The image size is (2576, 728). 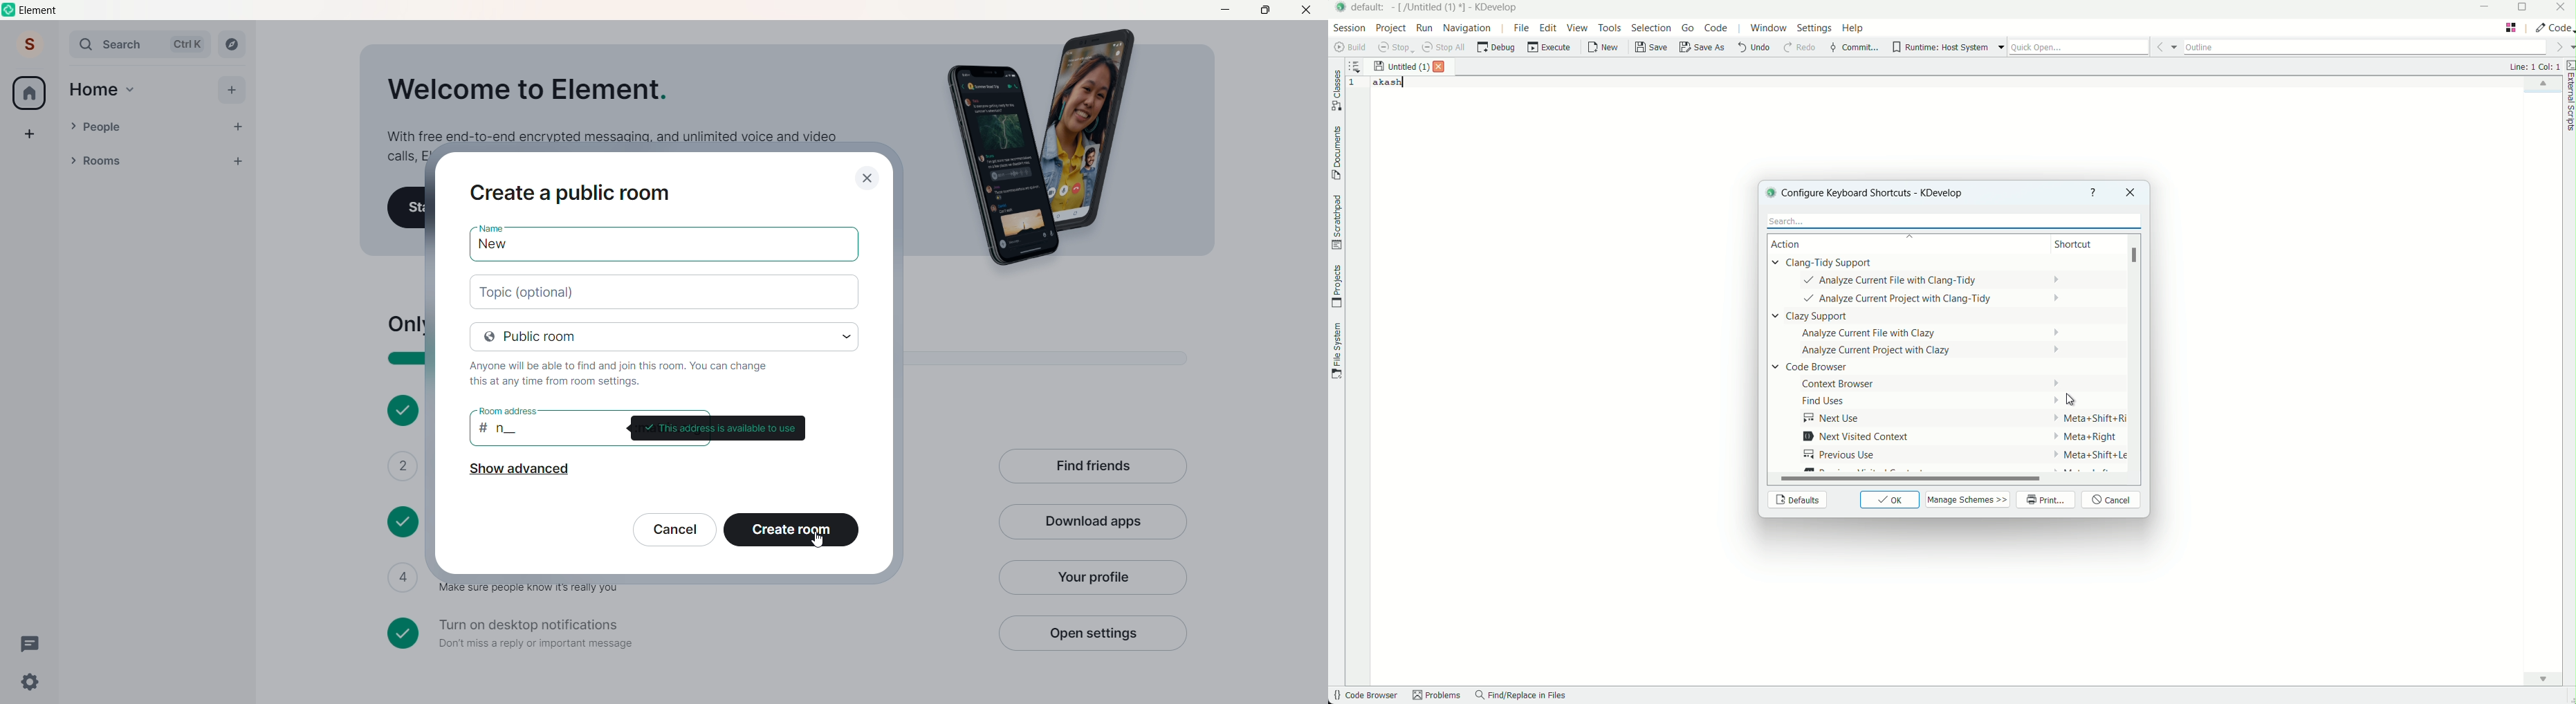 I want to click on Search Bar, so click(x=115, y=44).